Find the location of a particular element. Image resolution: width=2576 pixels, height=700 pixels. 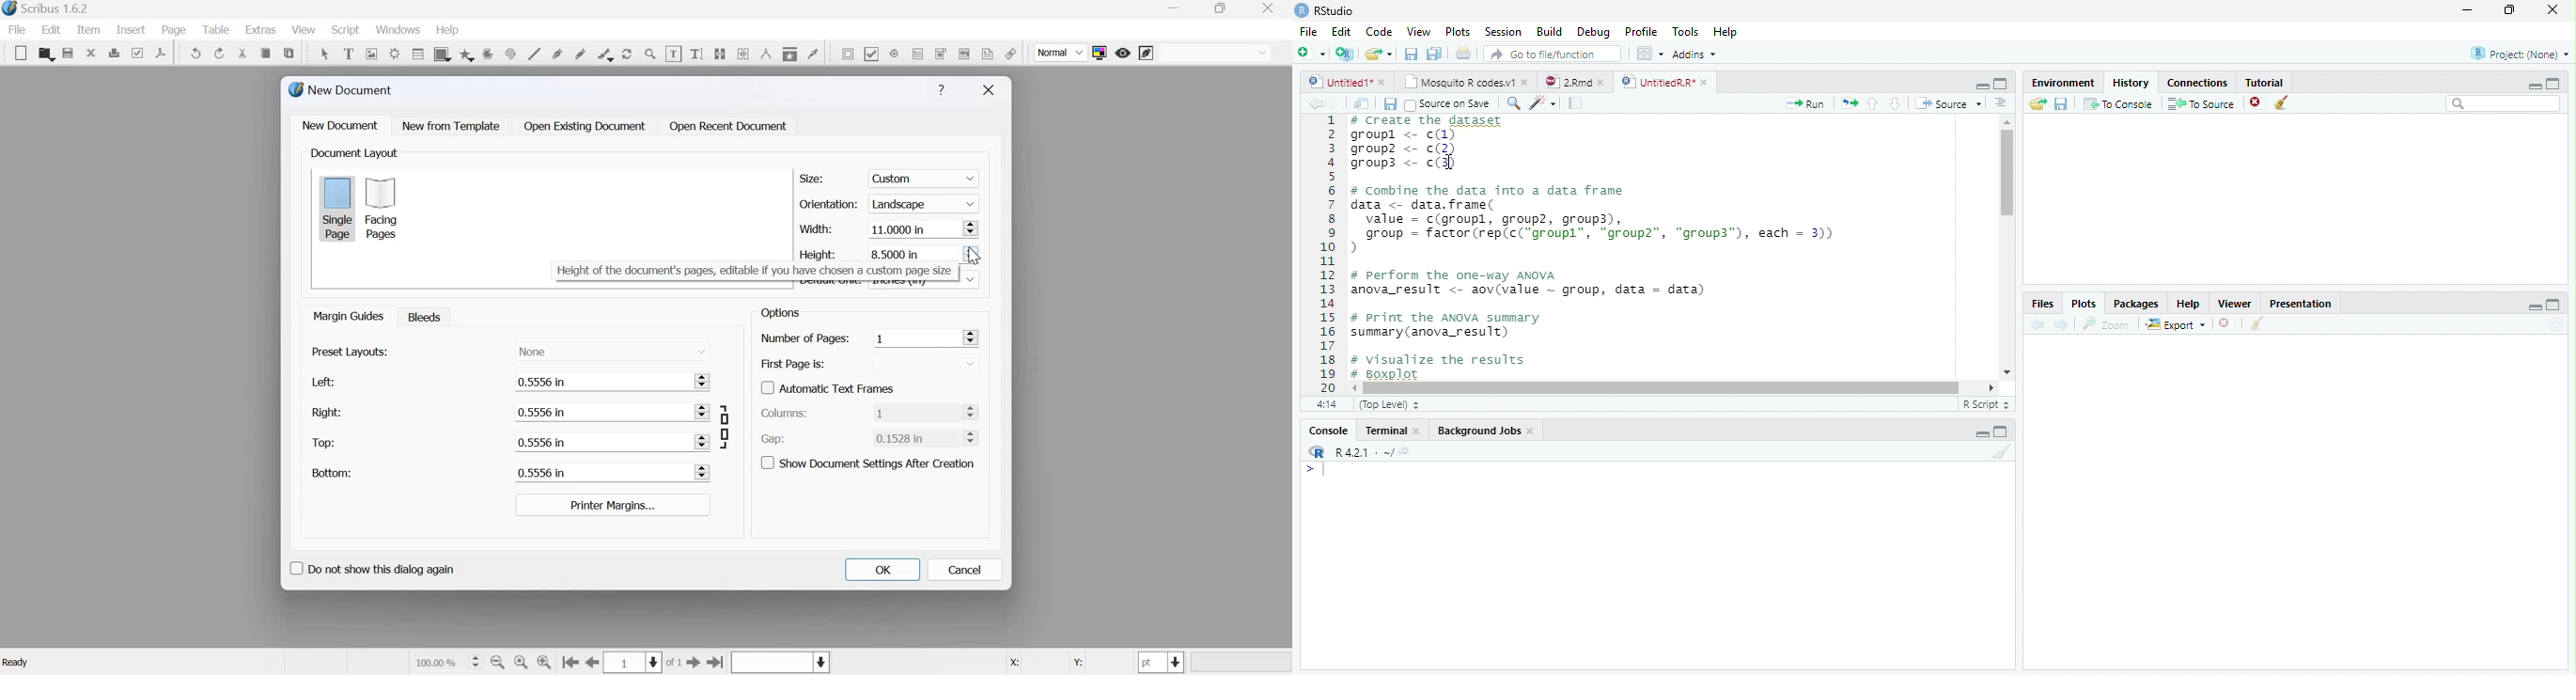

Files is located at coordinates (2041, 304).